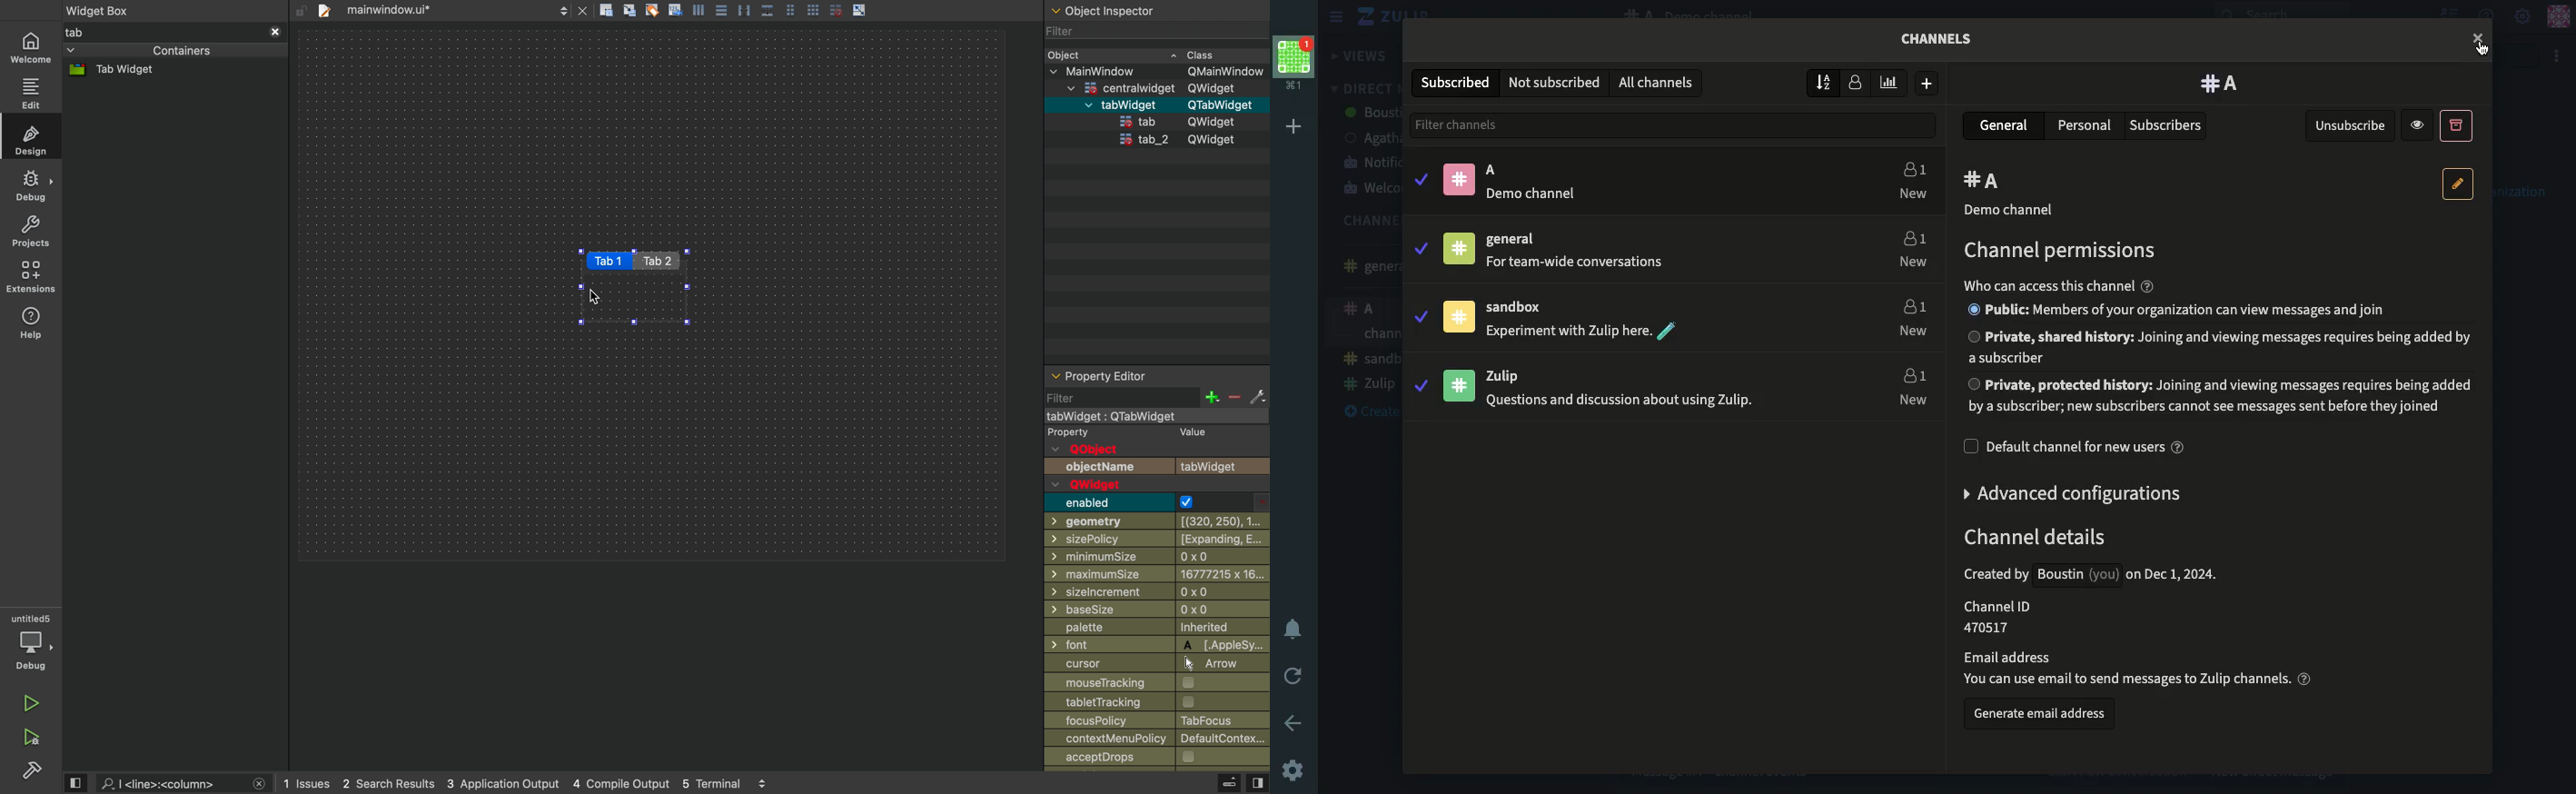 The width and height of the screenshot is (2576, 812). What do you see at coordinates (1363, 221) in the screenshot?
I see `Channels` at bounding box center [1363, 221].